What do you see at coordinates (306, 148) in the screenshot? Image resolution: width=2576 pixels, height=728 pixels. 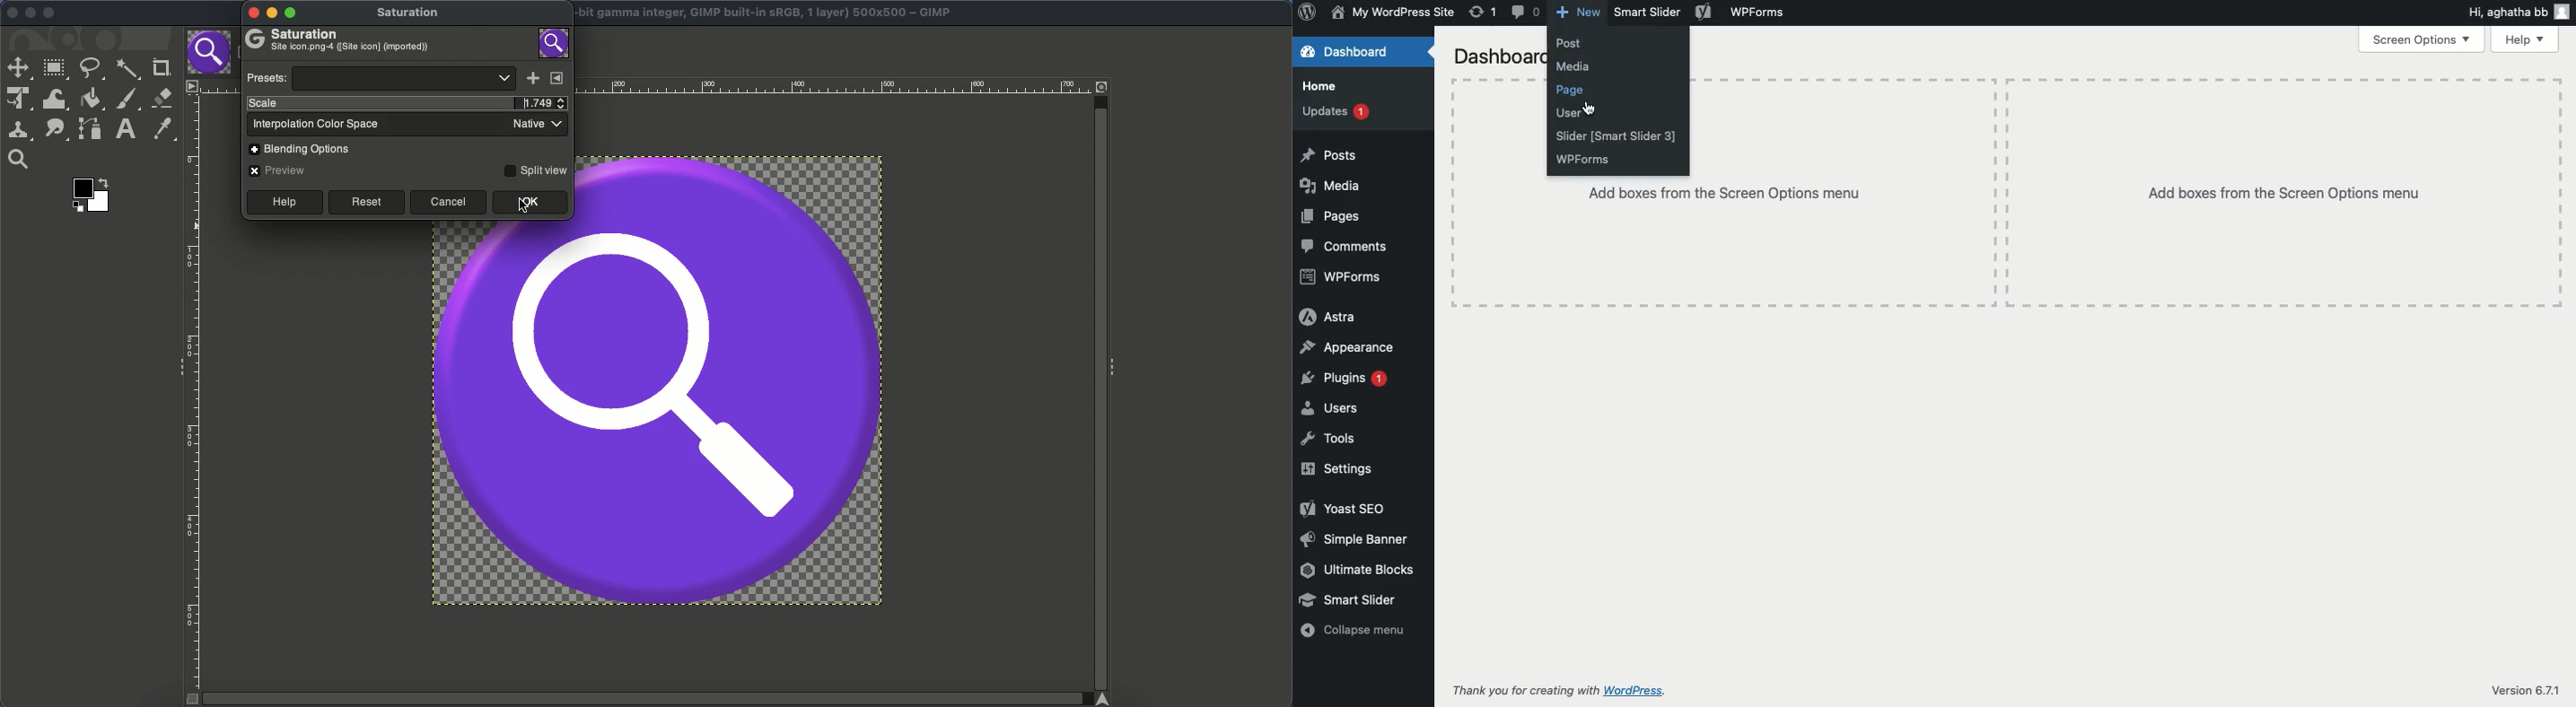 I see `Blending options` at bounding box center [306, 148].